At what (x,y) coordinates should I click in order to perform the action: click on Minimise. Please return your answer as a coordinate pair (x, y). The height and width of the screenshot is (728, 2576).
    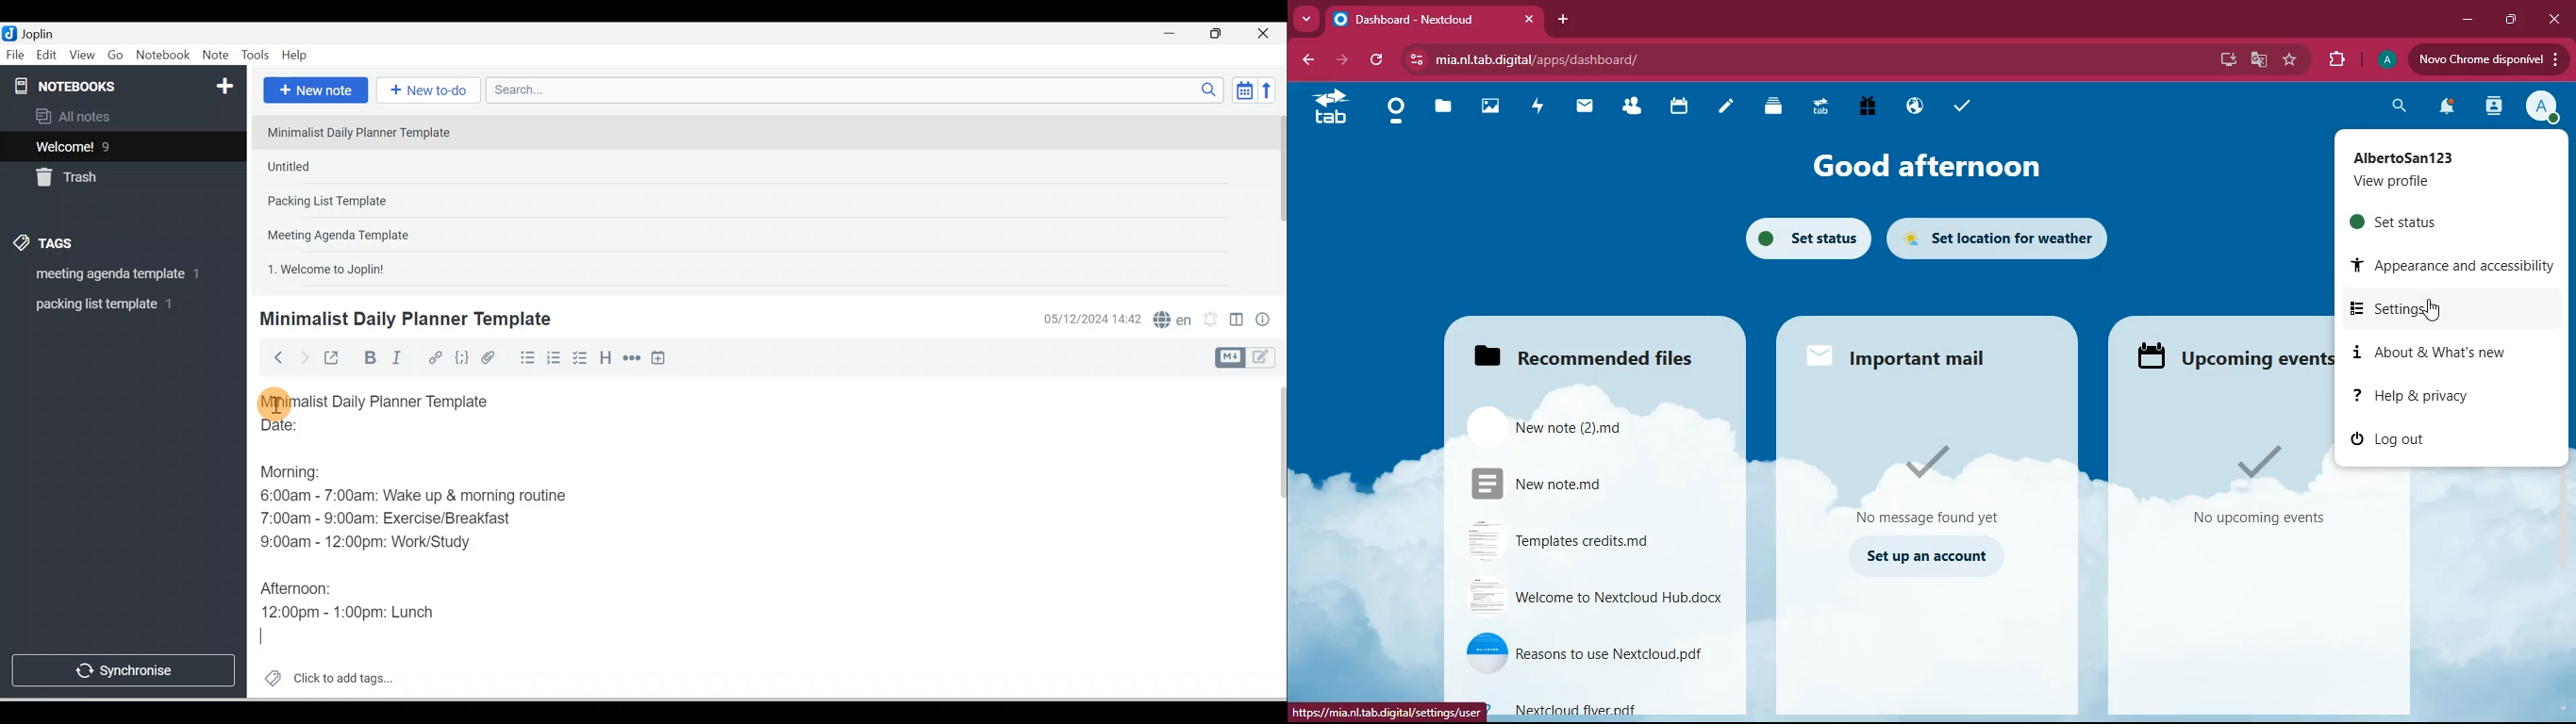
    Looking at the image, I should click on (1174, 35).